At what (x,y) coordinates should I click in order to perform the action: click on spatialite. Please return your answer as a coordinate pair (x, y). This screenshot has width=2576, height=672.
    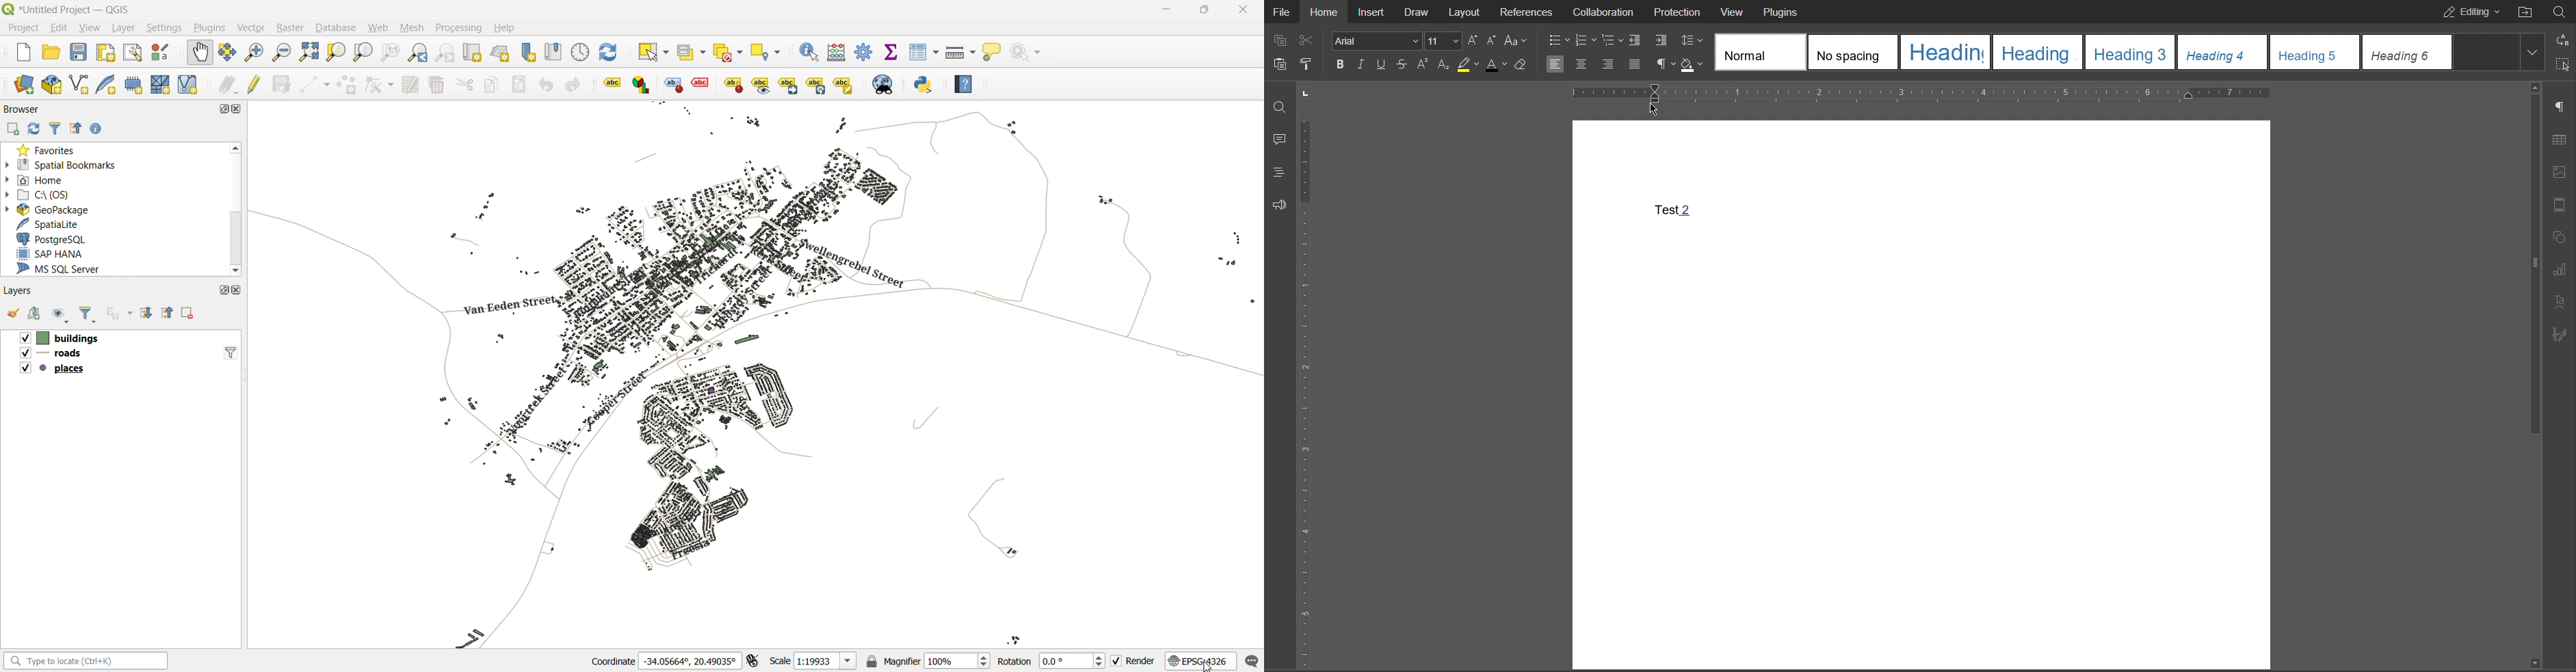
    Looking at the image, I should click on (53, 223).